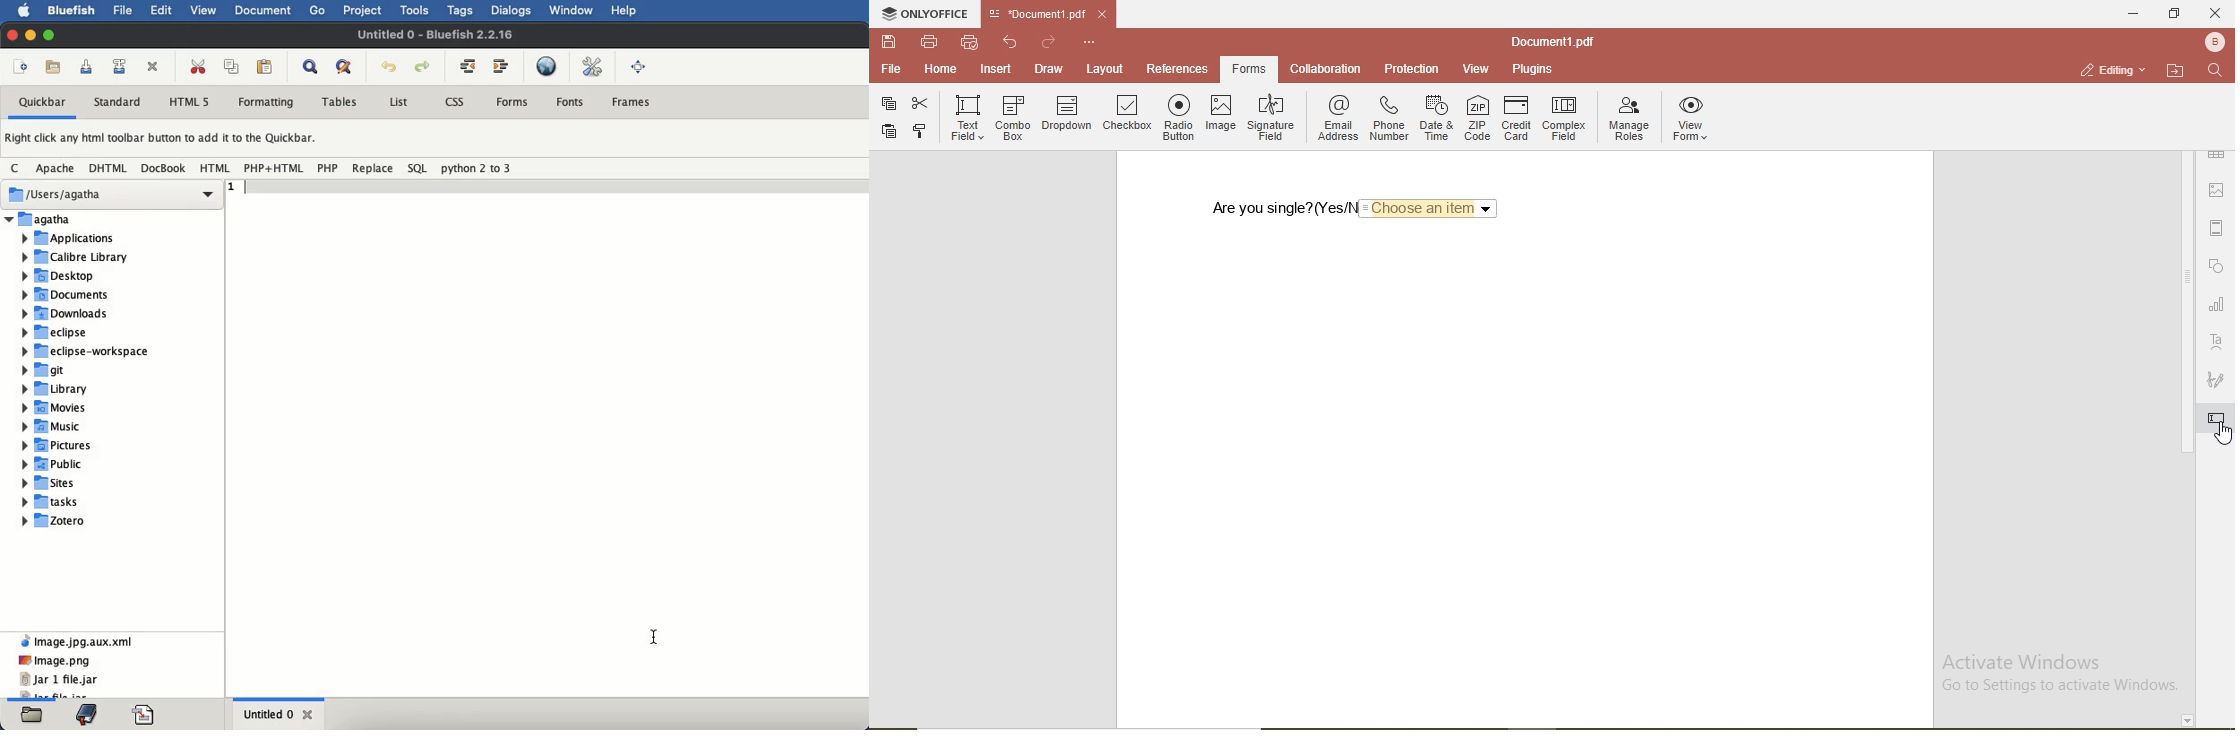 This screenshot has width=2240, height=756. What do you see at coordinates (416, 11) in the screenshot?
I see `tools` at bounding box center [416, 11].